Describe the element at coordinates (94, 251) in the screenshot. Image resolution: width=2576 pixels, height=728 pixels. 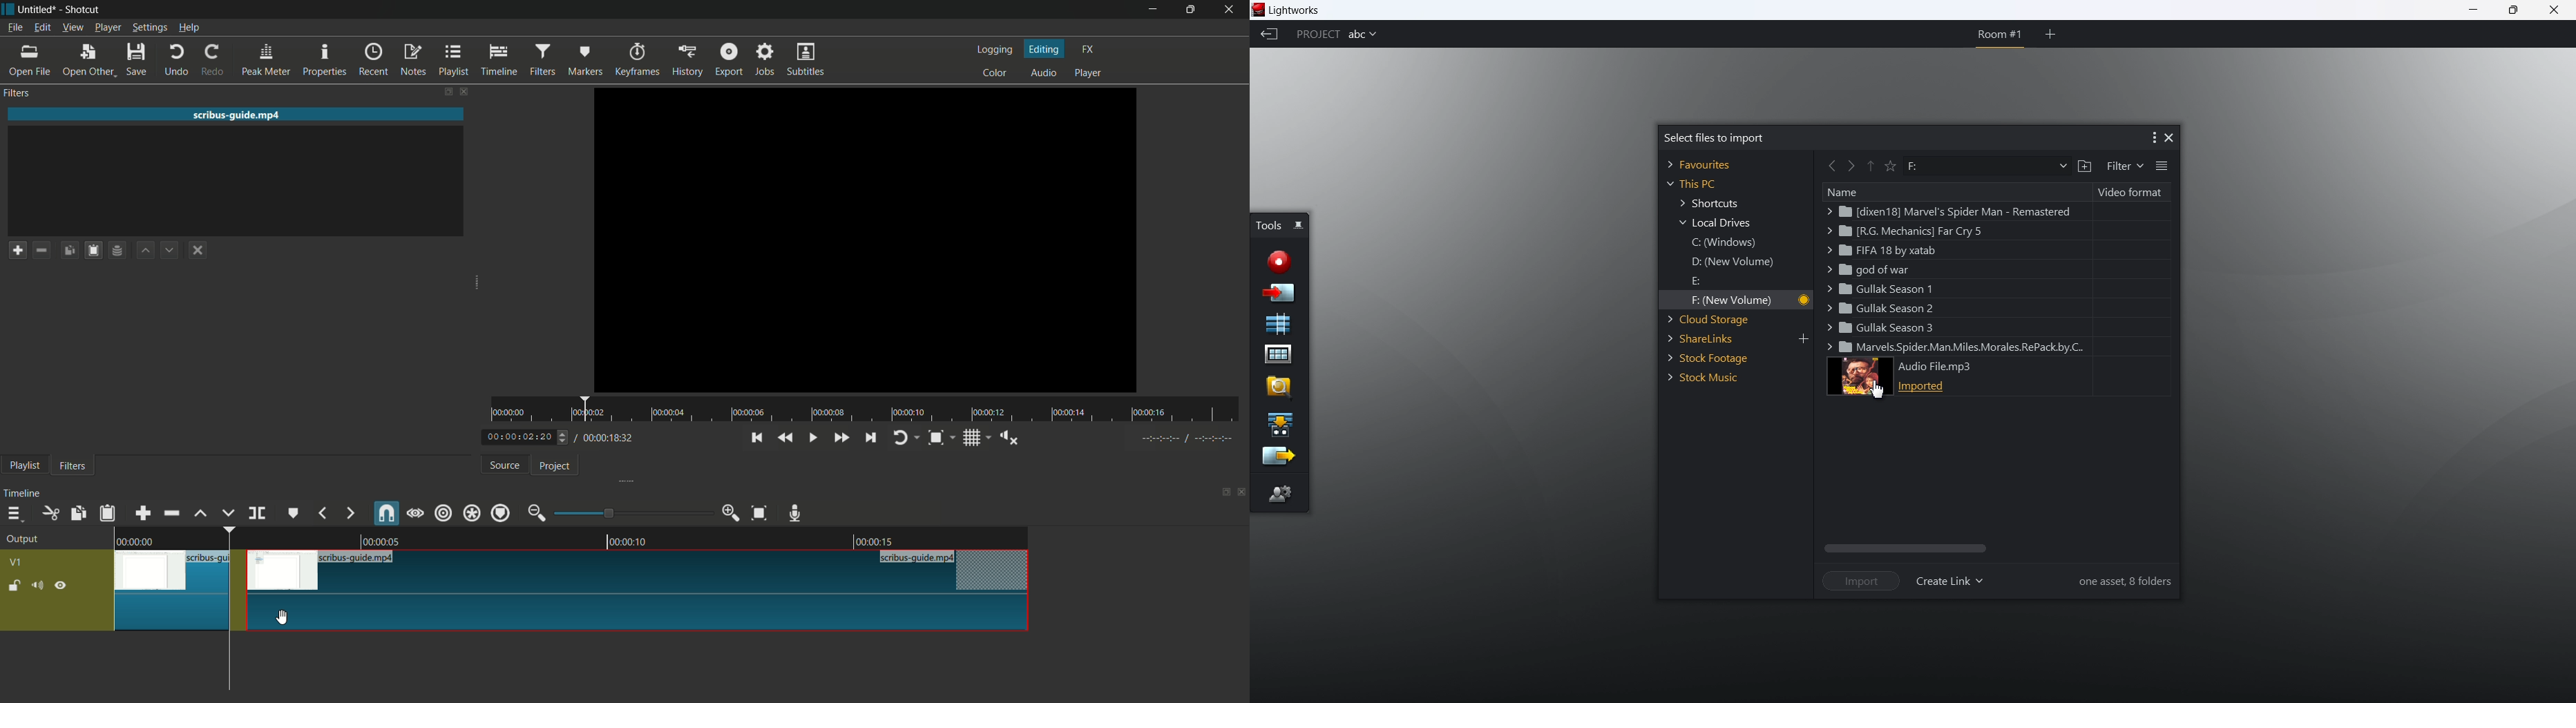
I see `paste filters` at that location.